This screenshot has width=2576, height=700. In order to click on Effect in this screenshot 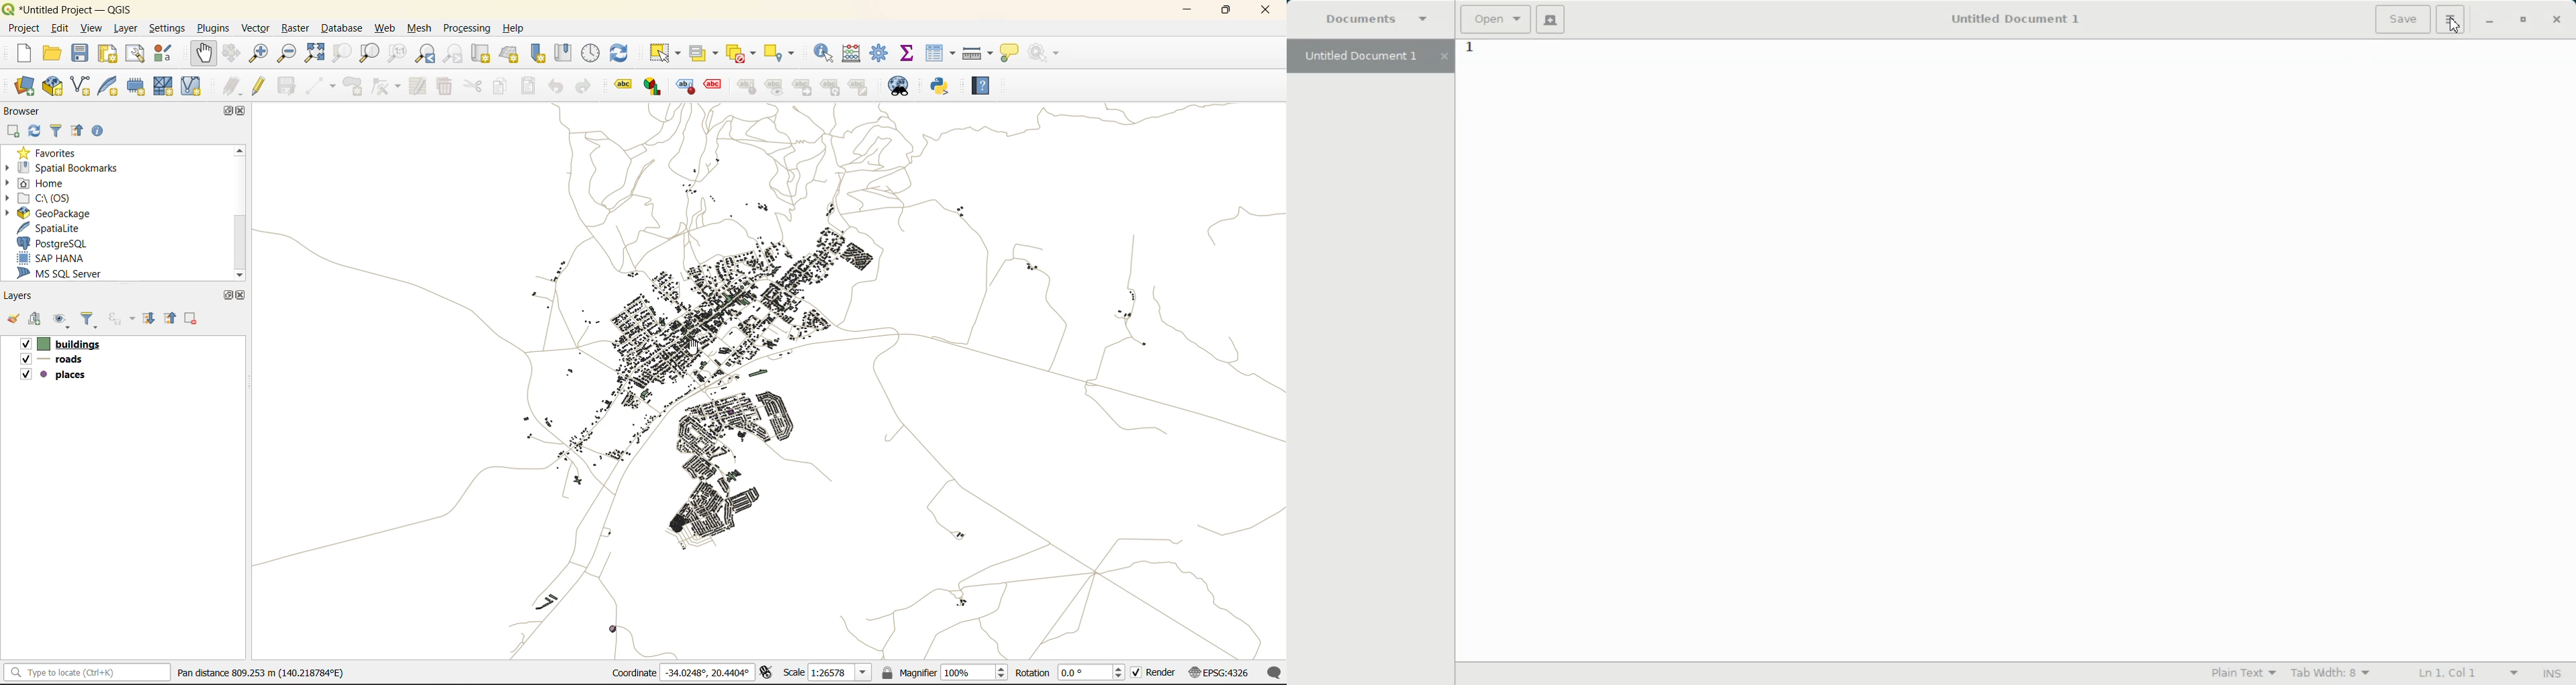, I will do `click(717, 84)`.